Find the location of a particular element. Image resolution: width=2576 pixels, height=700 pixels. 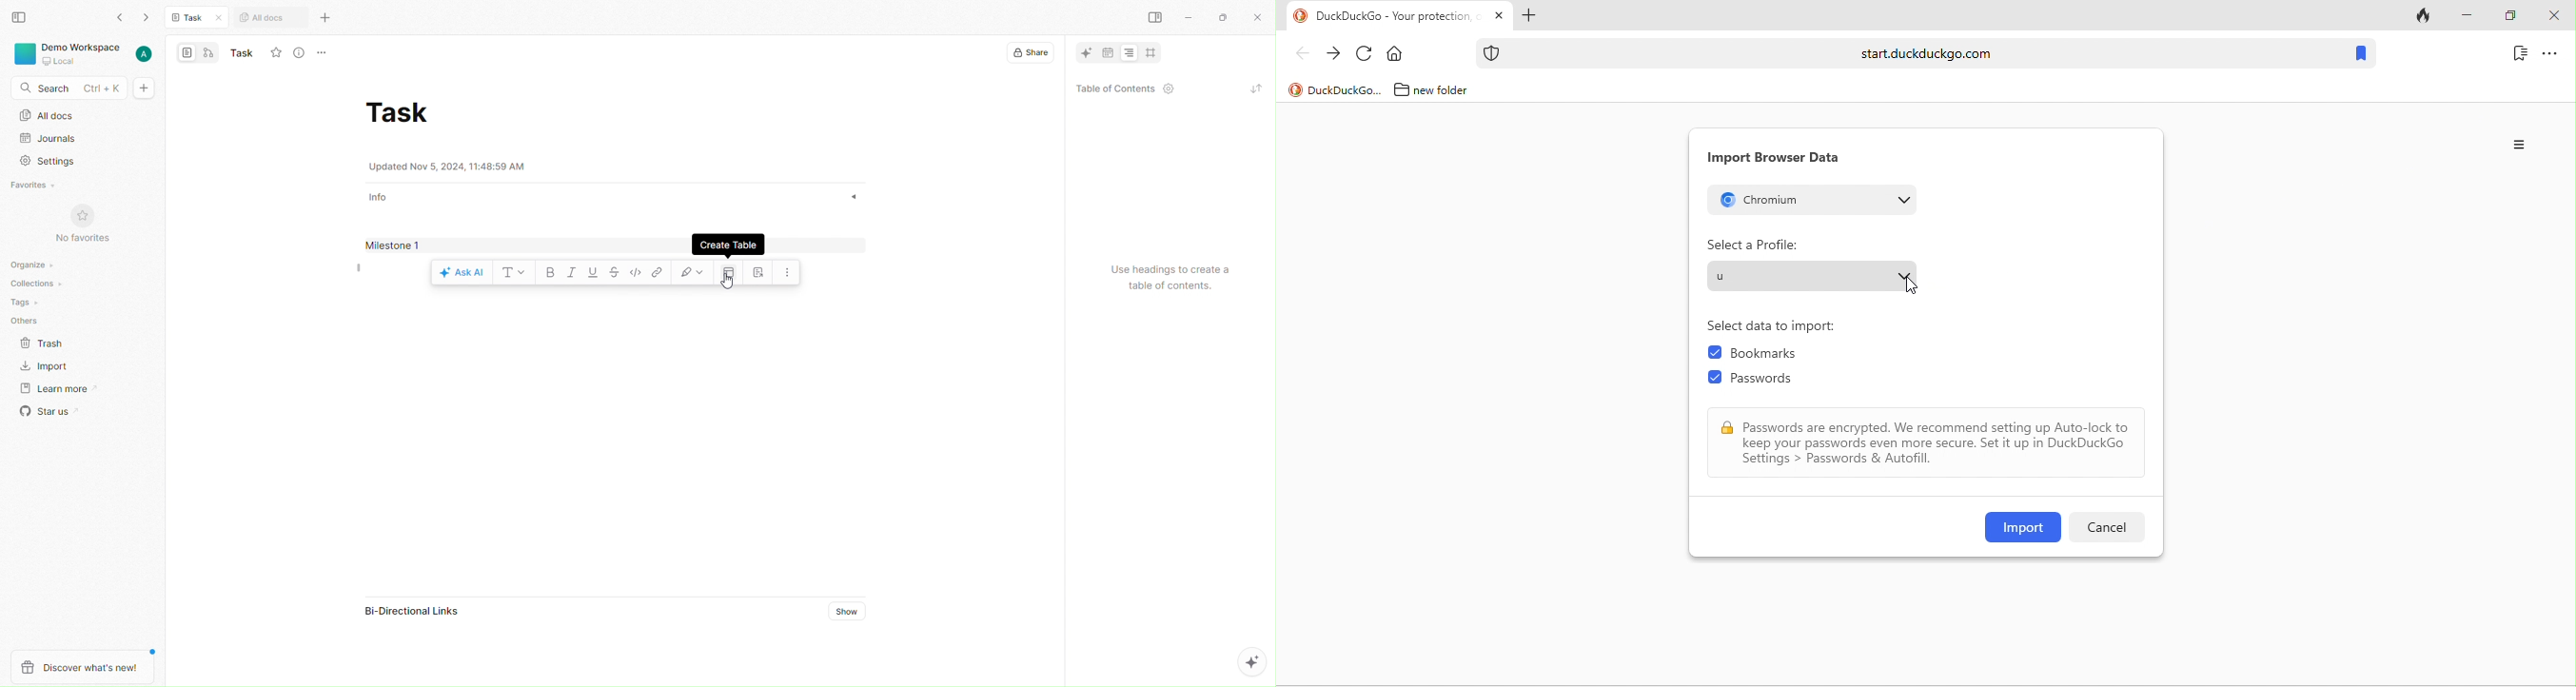

create table is located at coordinates (734, 245).